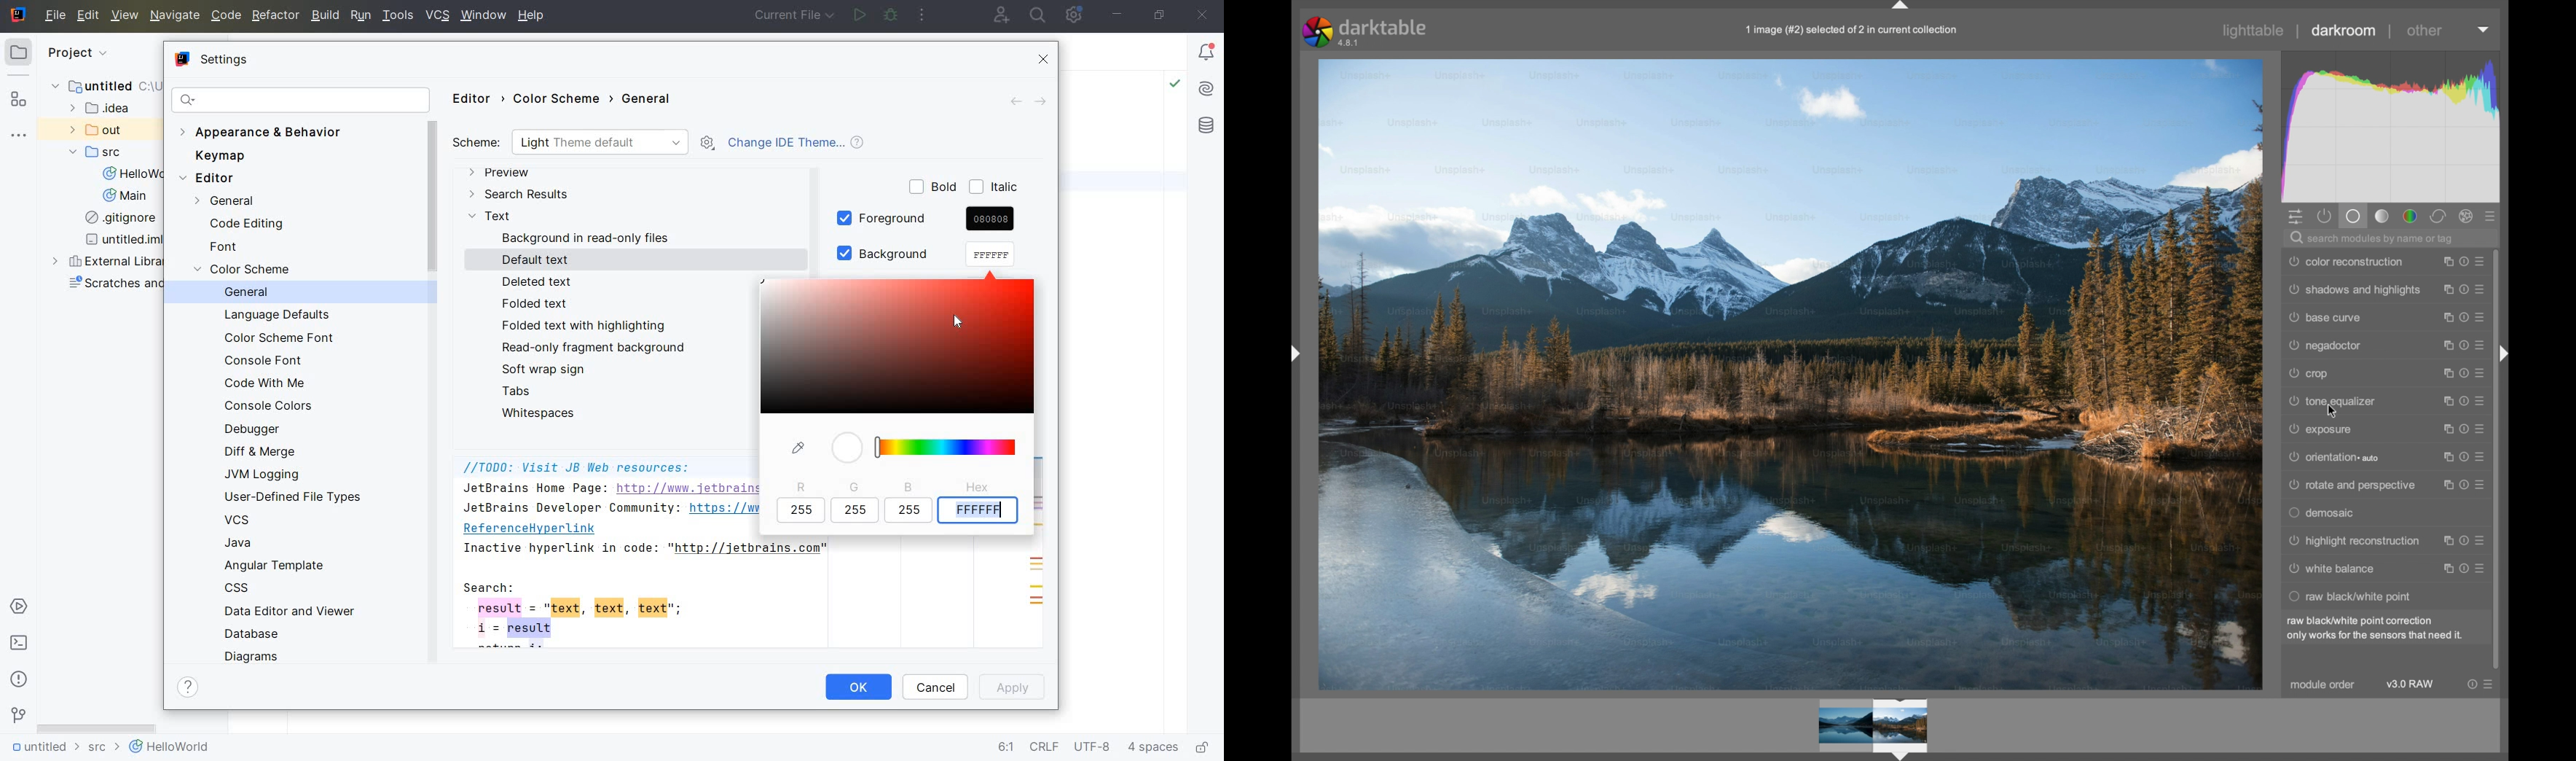  I want to click on presets, so click(2484, 540).